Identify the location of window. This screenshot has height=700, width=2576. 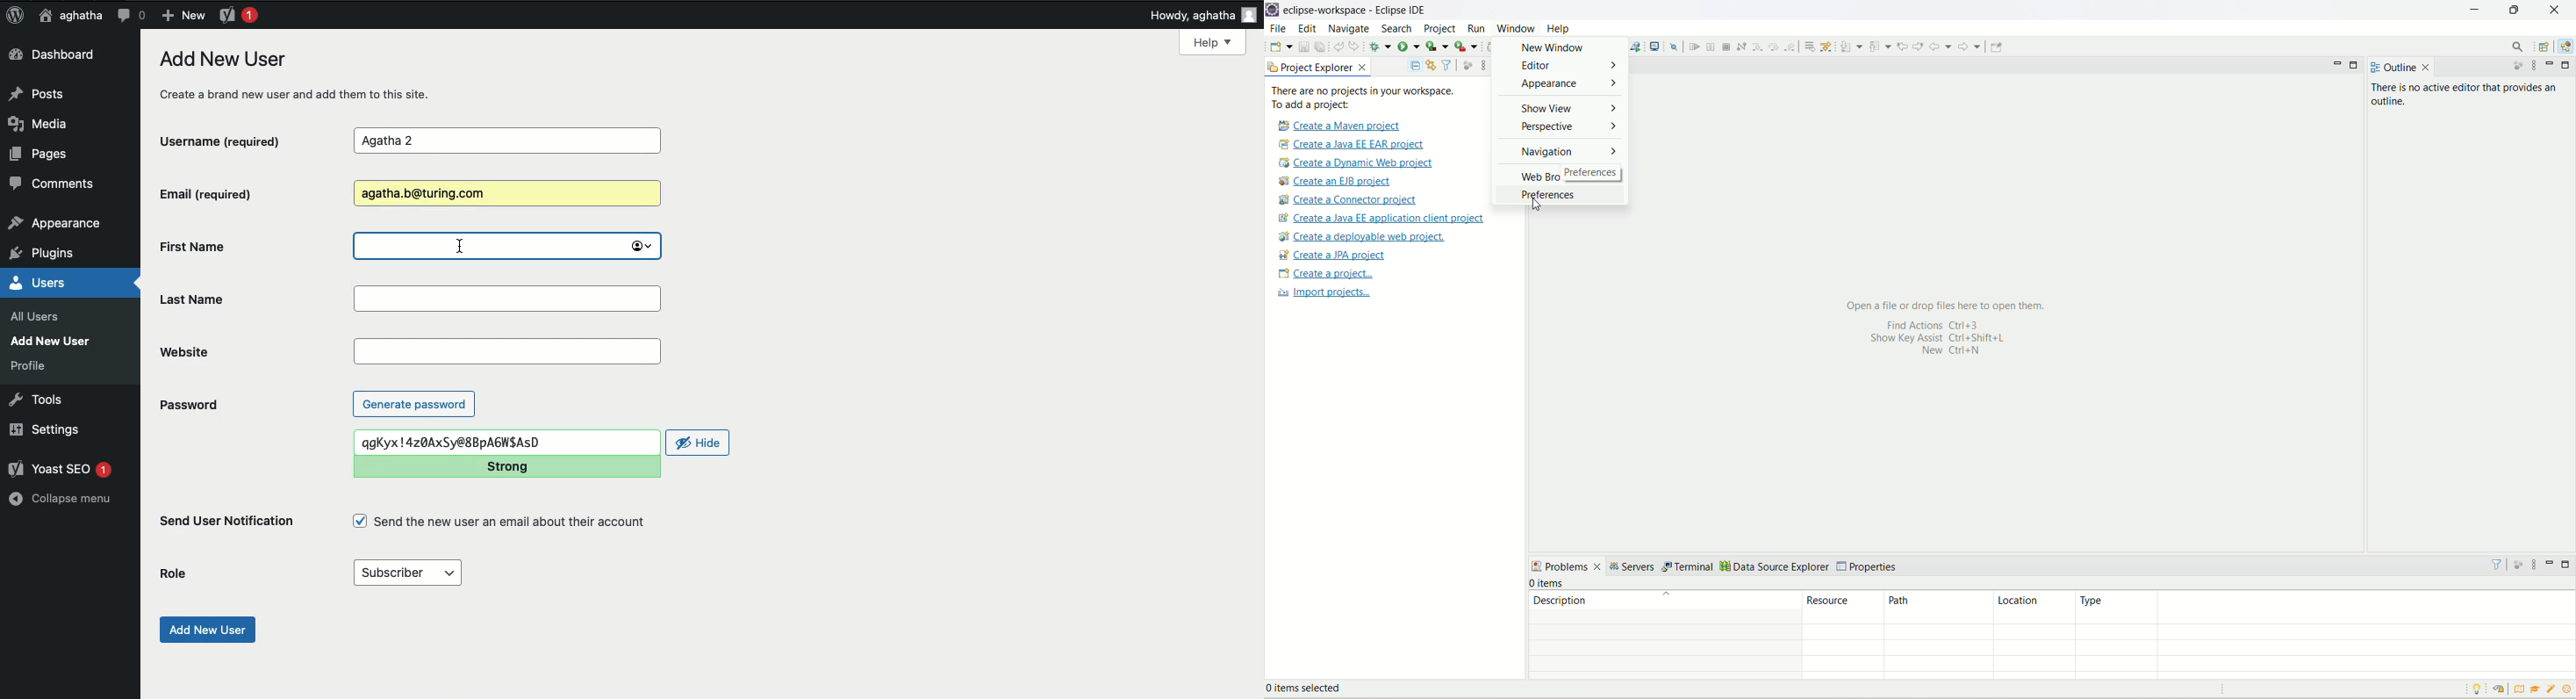
(1515, 27).